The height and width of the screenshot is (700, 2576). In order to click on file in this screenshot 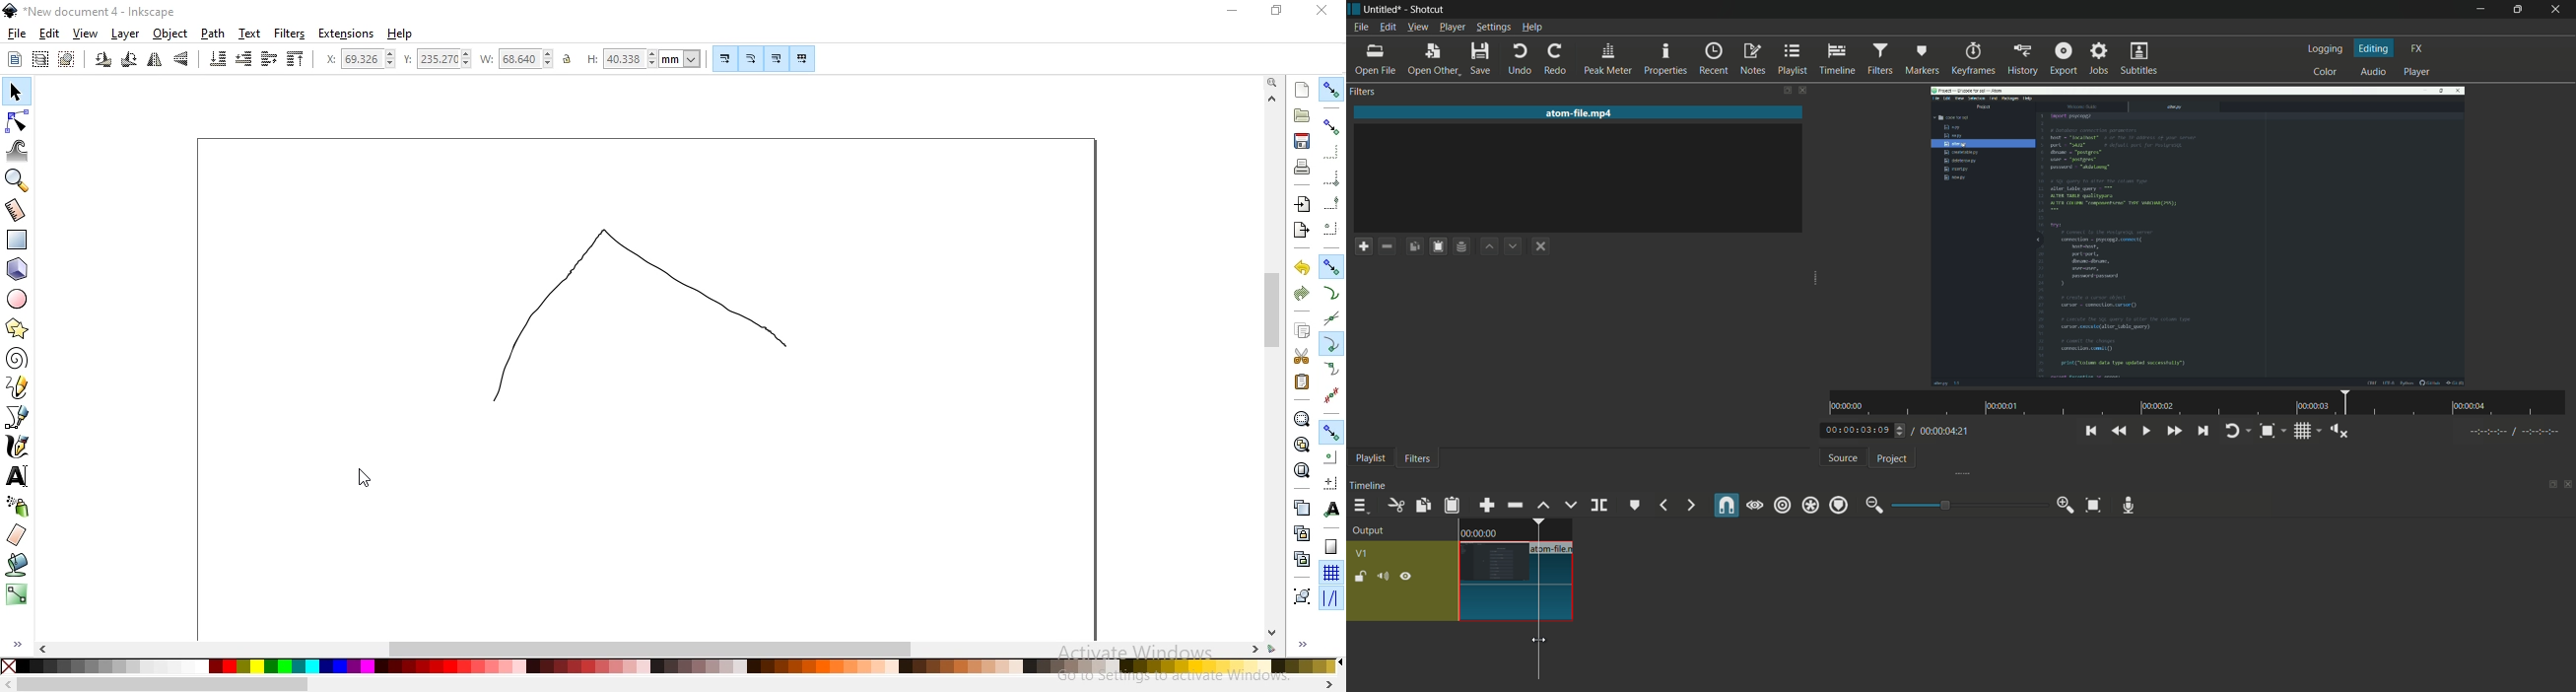, I will do `click(17, 34)`.